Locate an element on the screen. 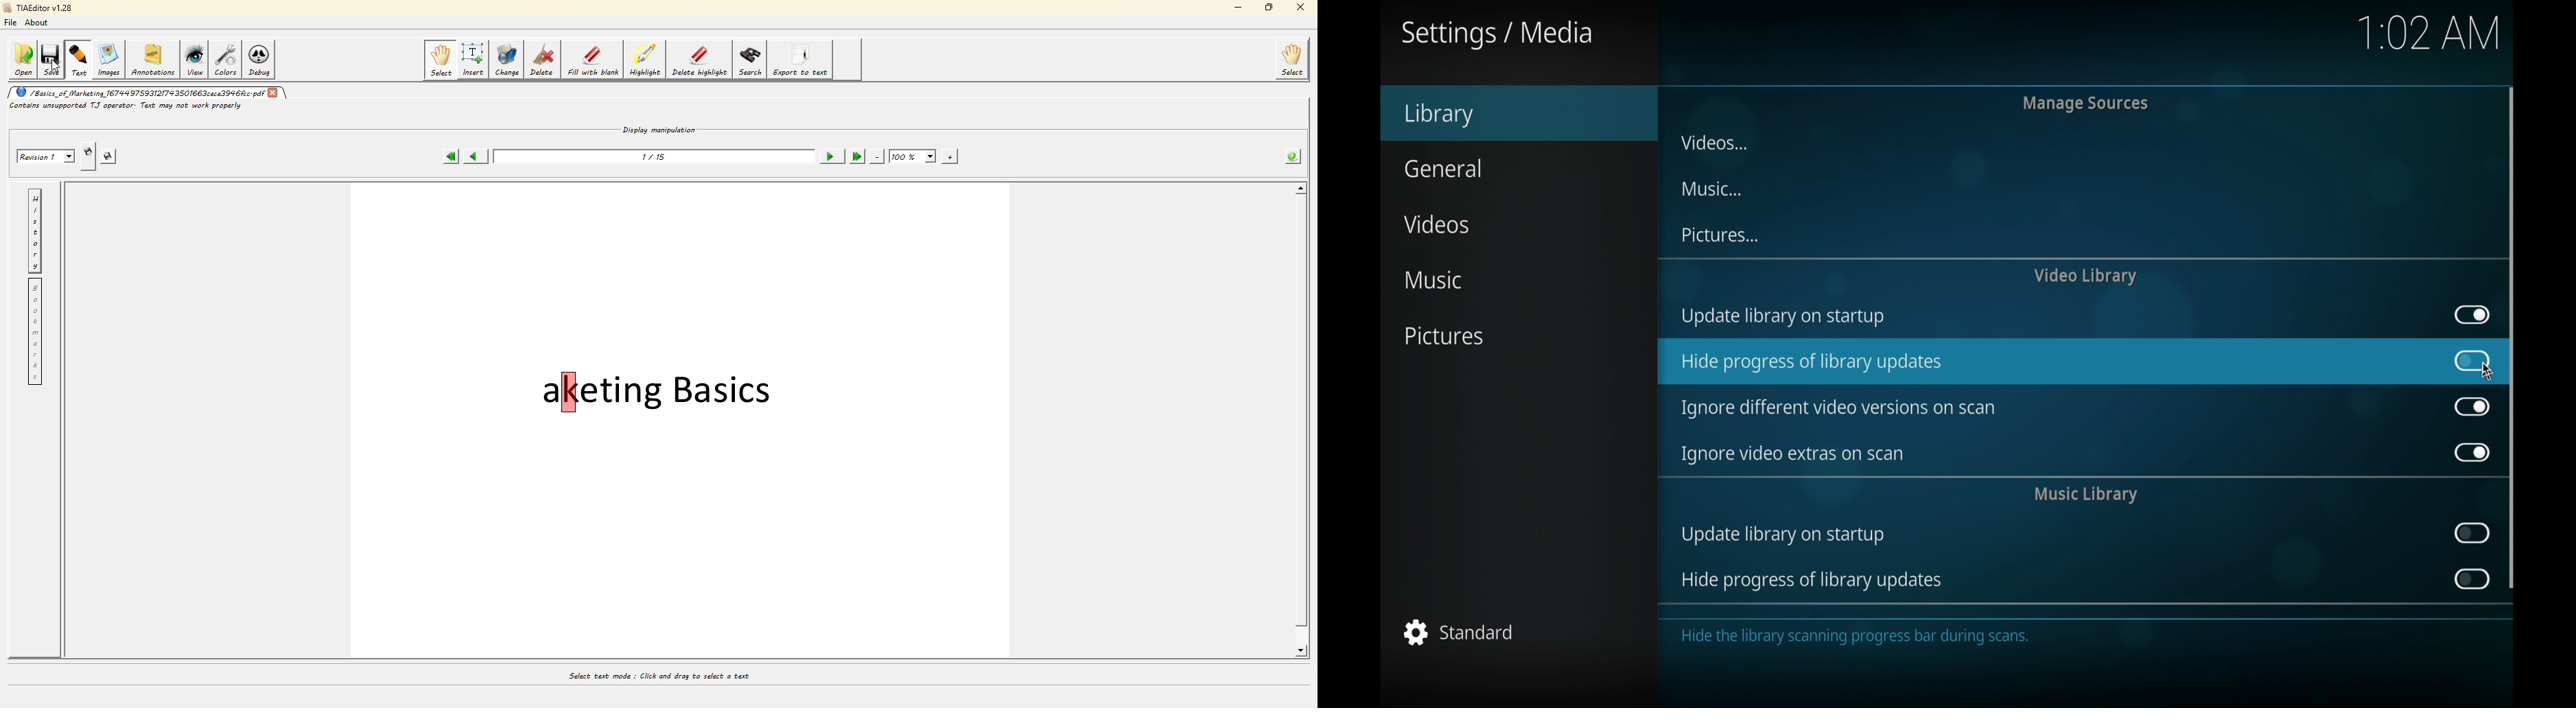 This screenshot has width=2576, height=728. pictures is located at coordinates (1719, 235).